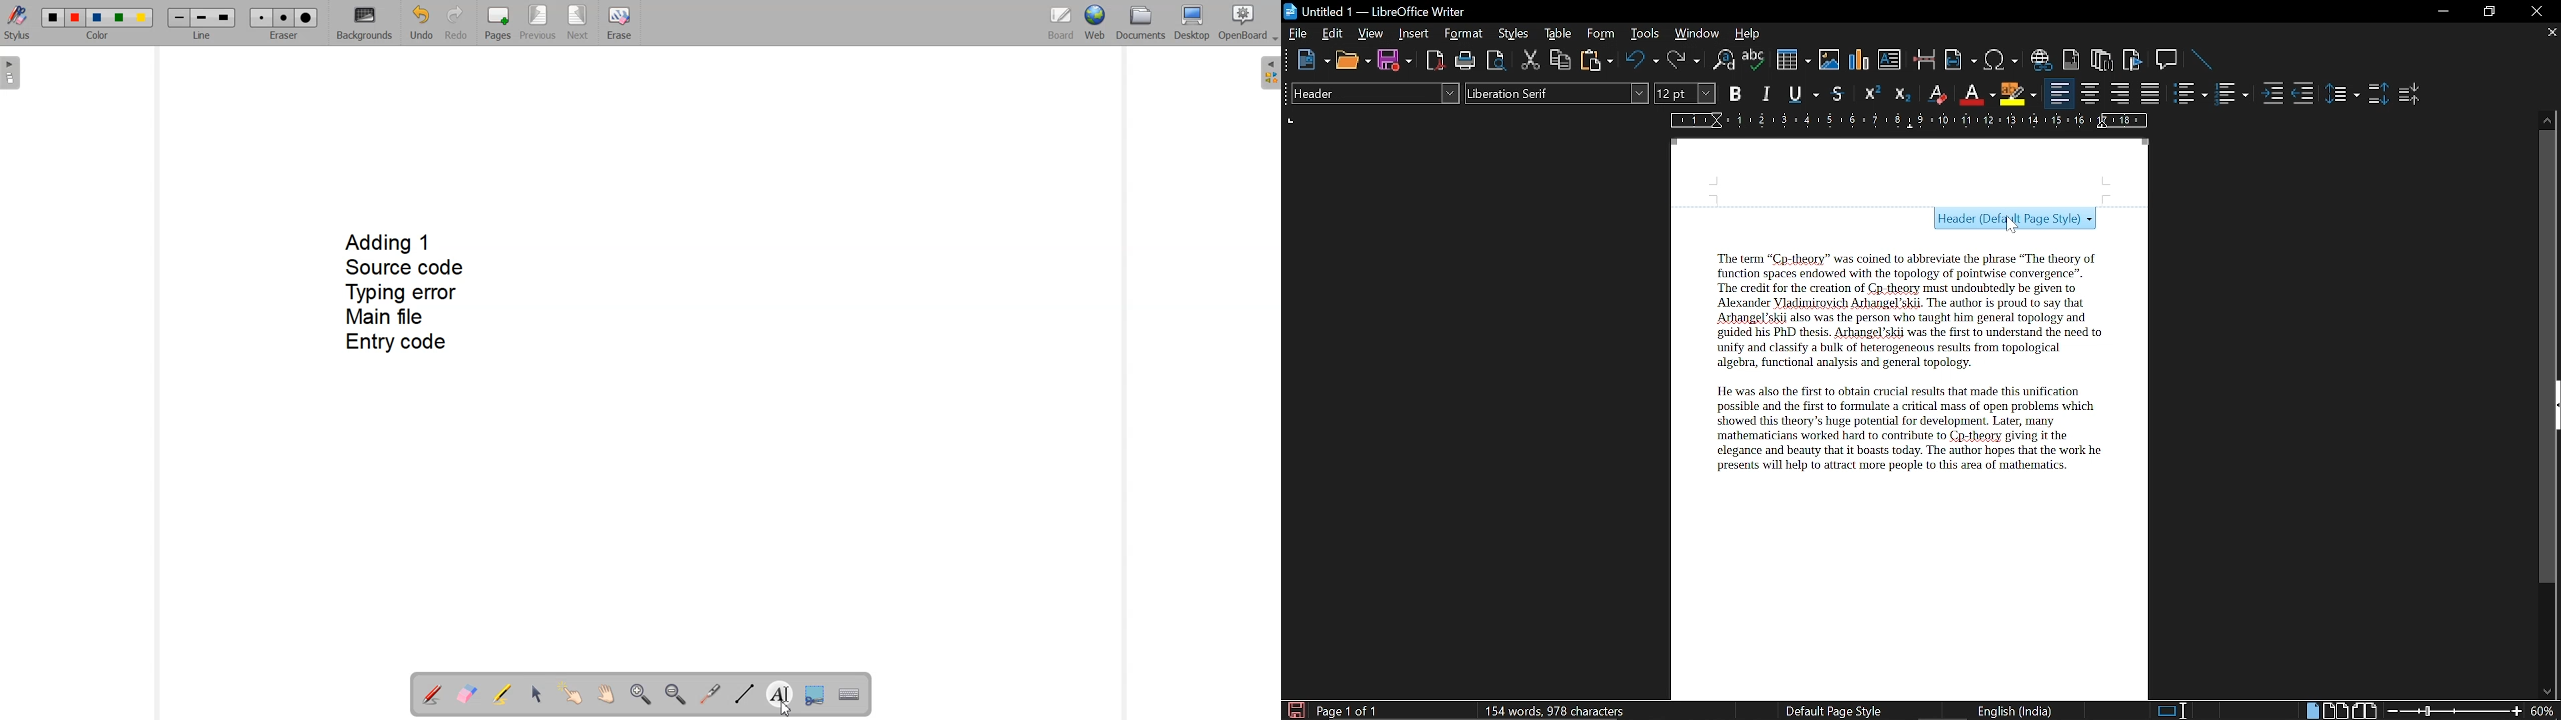  Describe the element at coordinates (2544, 357) in the screenshot. I see `vertical scrollbar` at that location.